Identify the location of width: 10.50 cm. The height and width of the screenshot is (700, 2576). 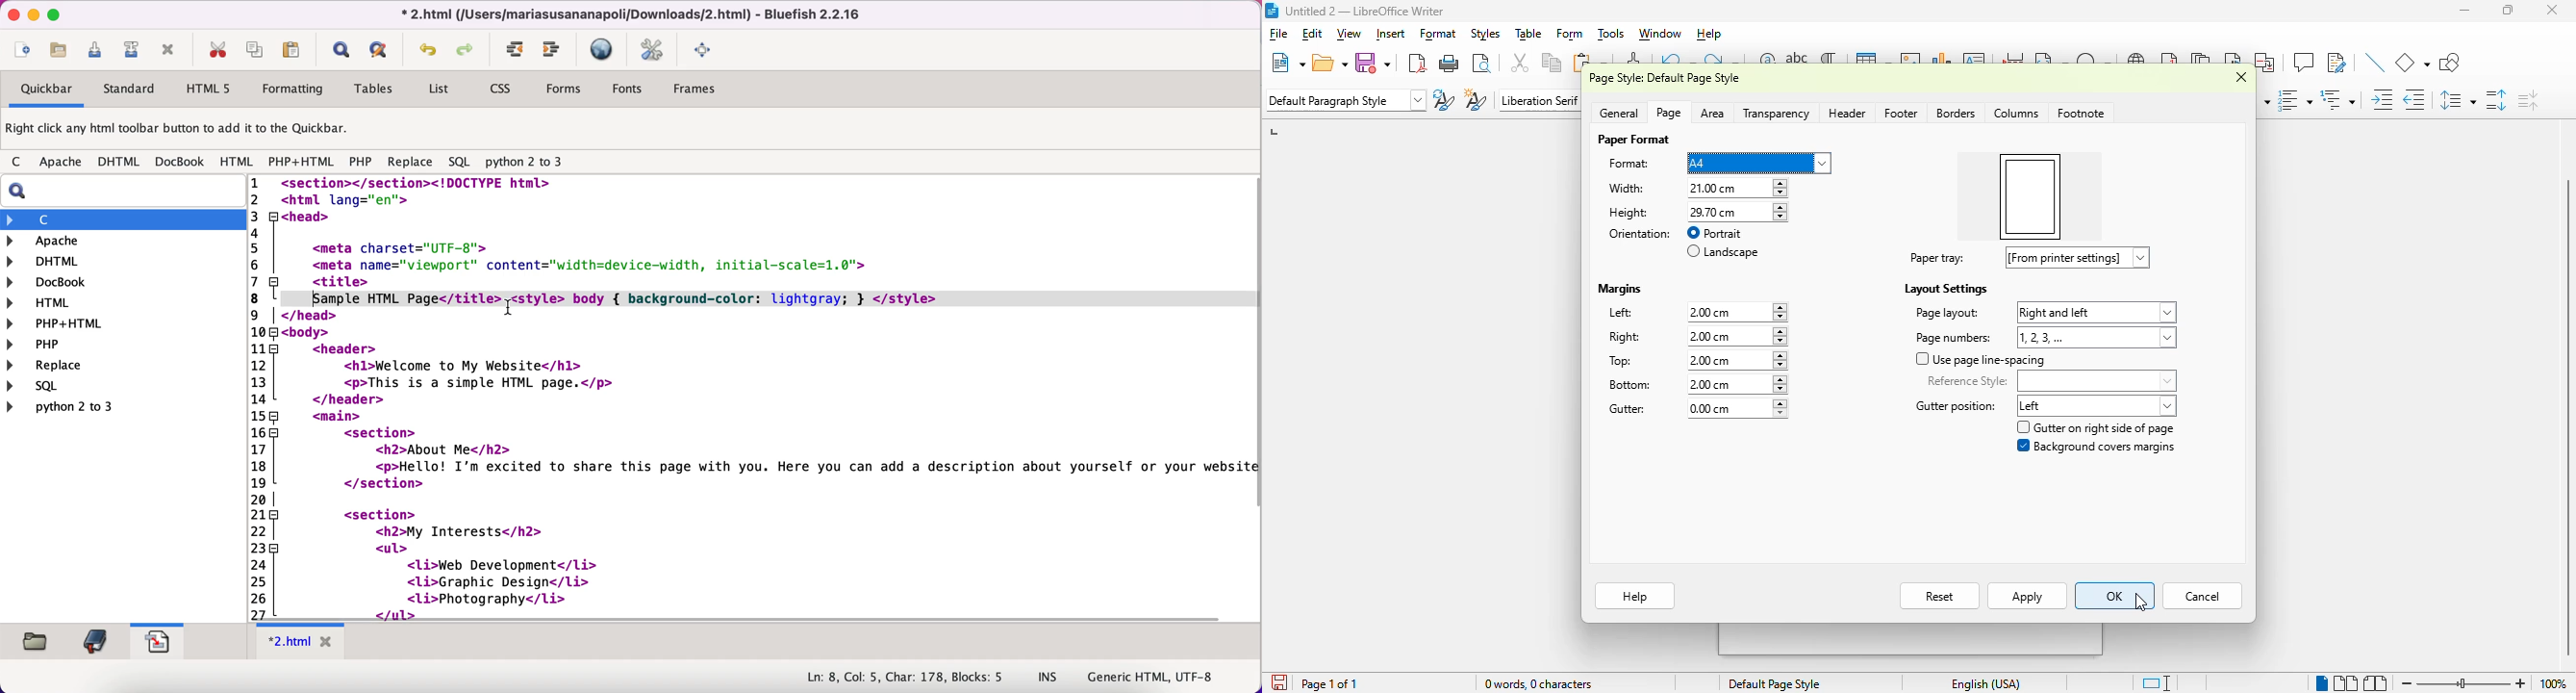
(1695, 188).